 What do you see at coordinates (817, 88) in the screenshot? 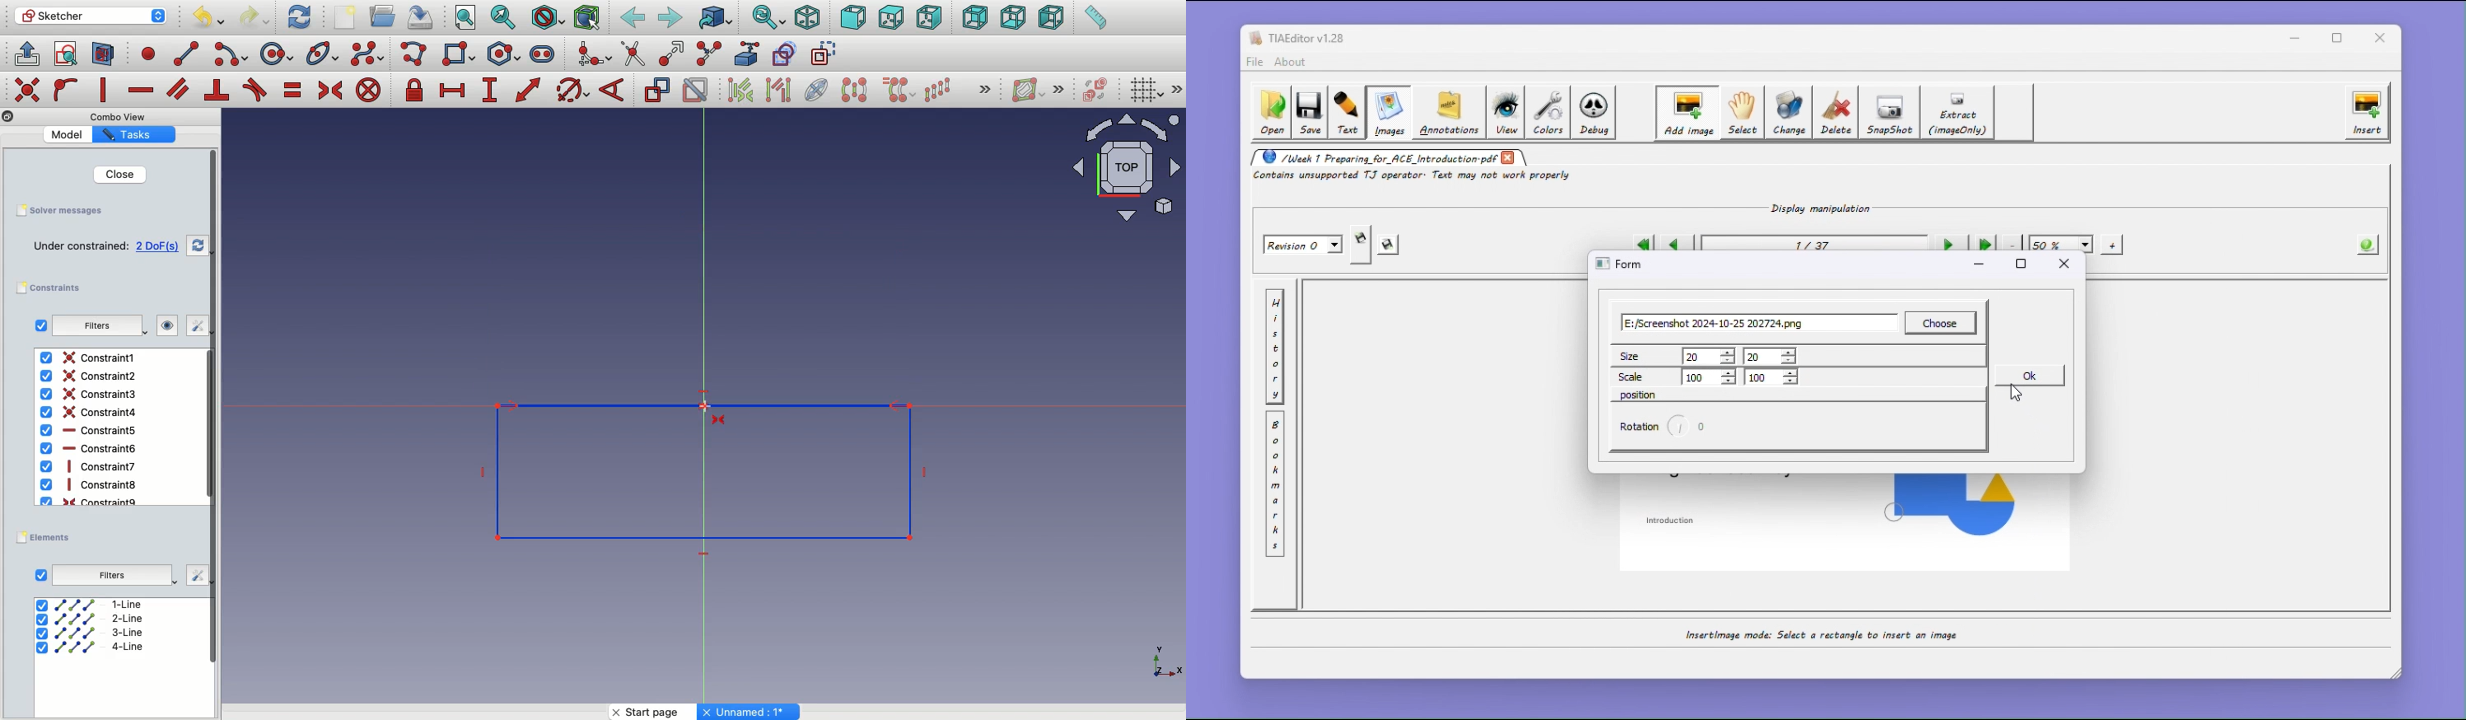
I see `Internal geometry ` at bounding box center [817, 88].